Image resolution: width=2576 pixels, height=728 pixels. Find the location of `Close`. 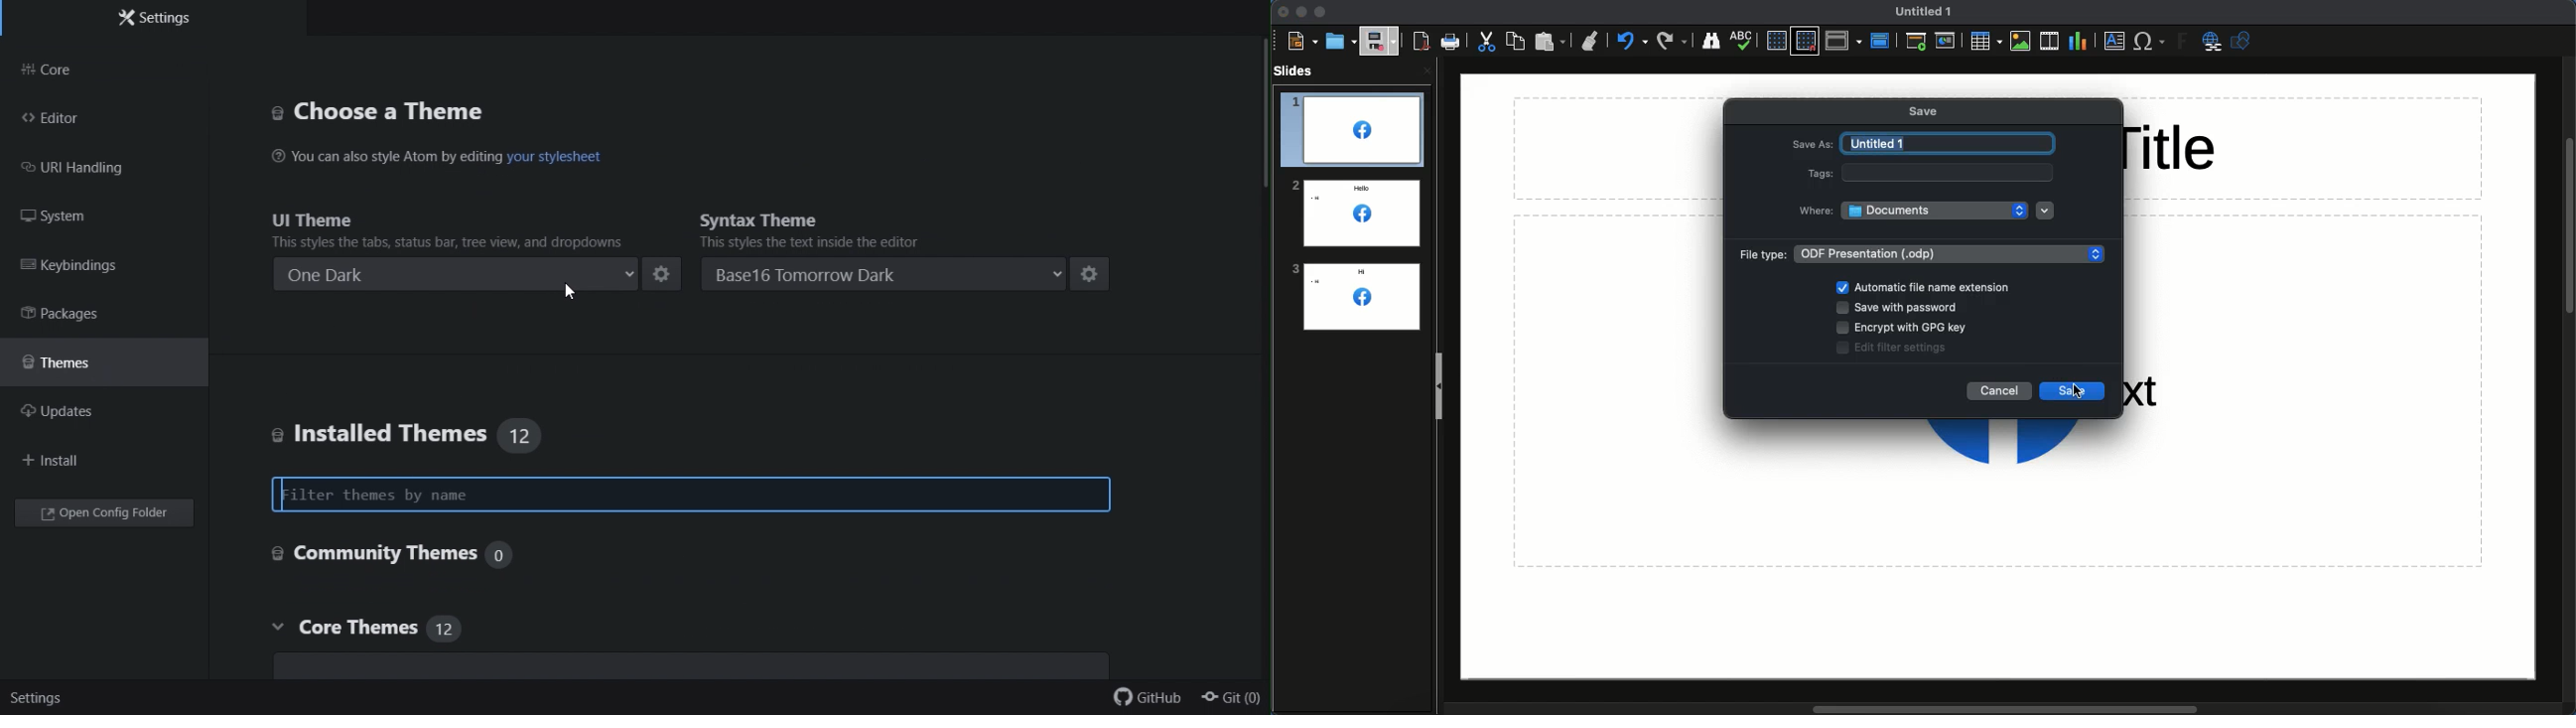

Close is located at coordinates (1281, 14).